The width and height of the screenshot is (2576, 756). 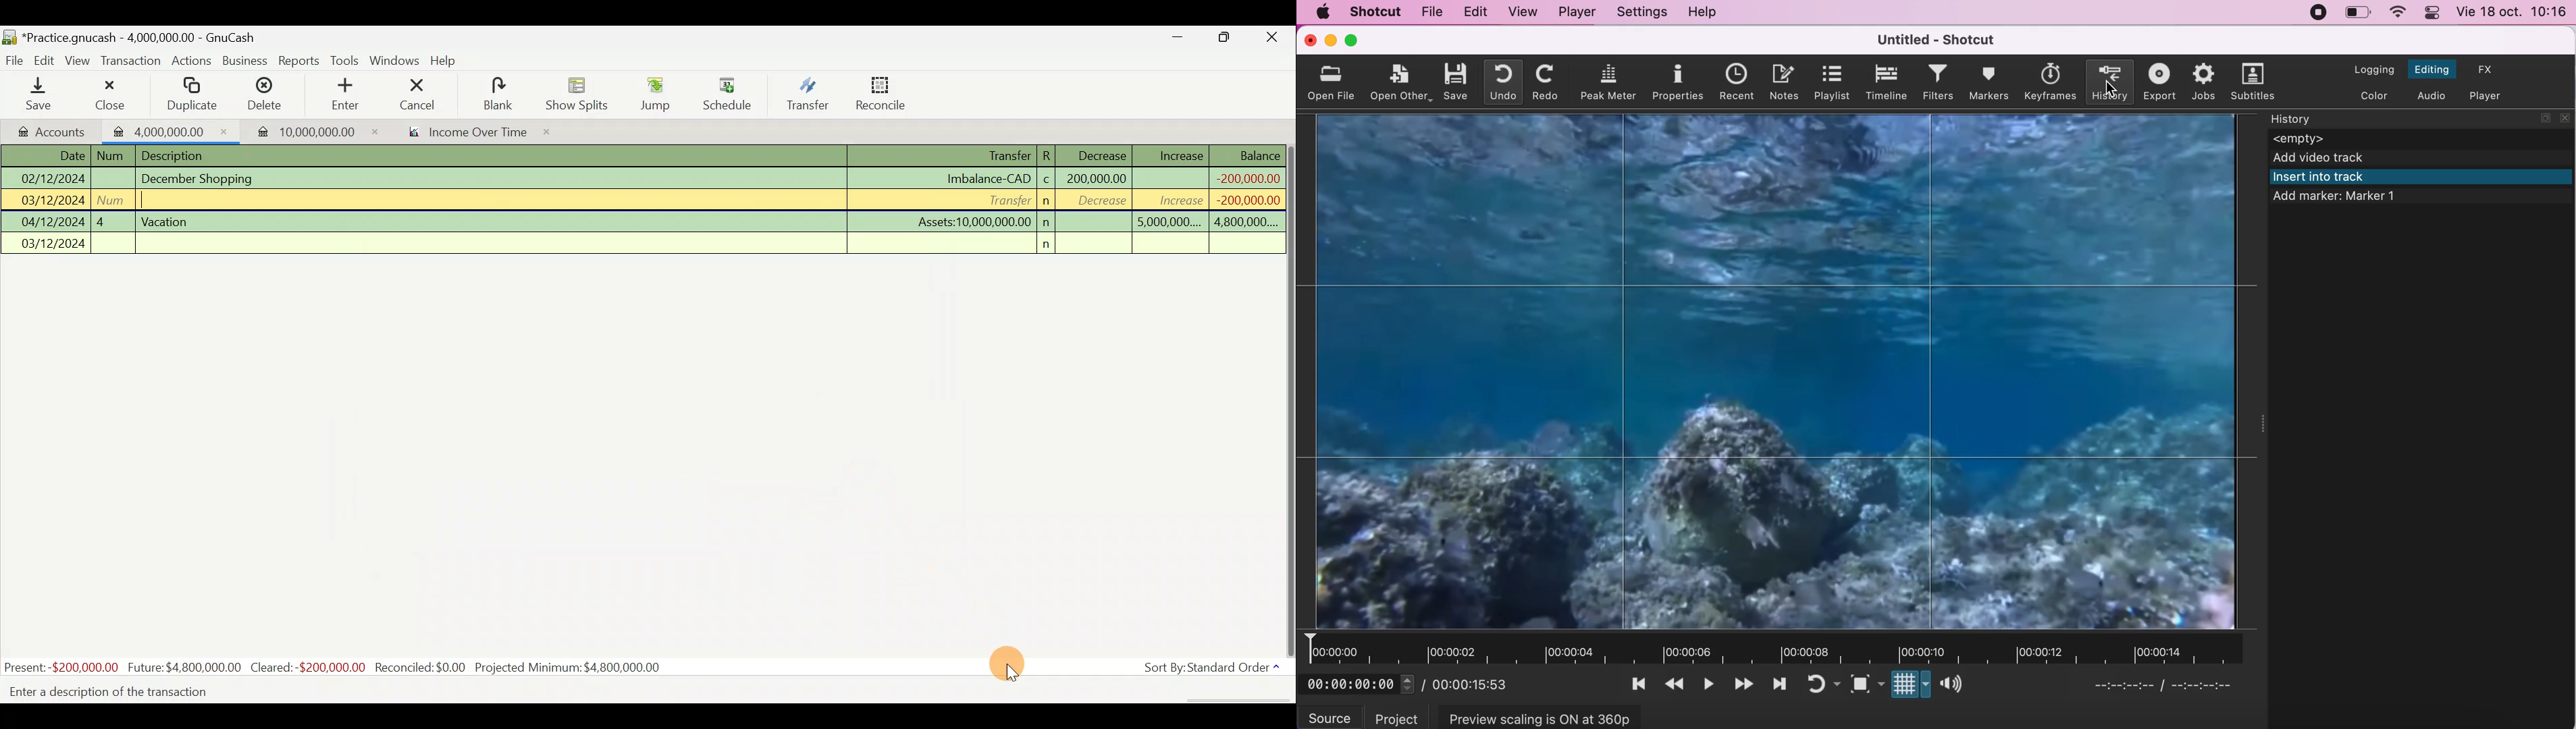 What do you see at coordinates (998, 662) in the screenshot?
I see `Cursor` at bounding box center [998, 662].